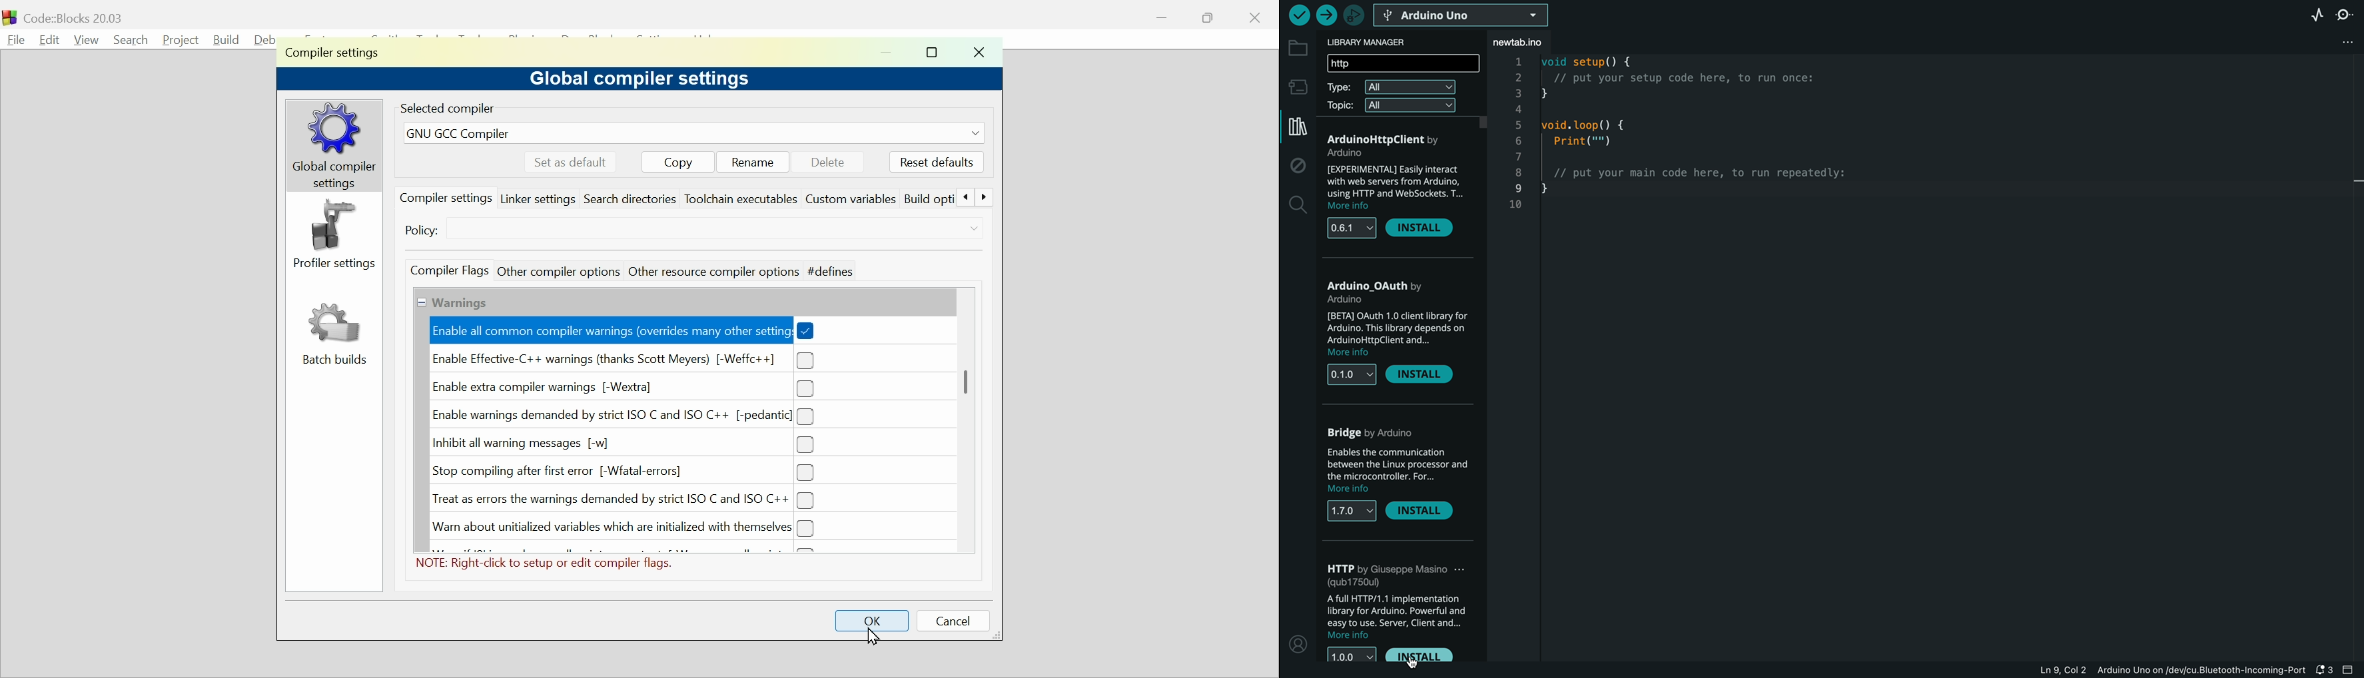 This screenshot has width=2380, height=700. What do you see at coordinates (2324, 670) in the screenshot?
I see `notification` at bounding box center [2324, 670].